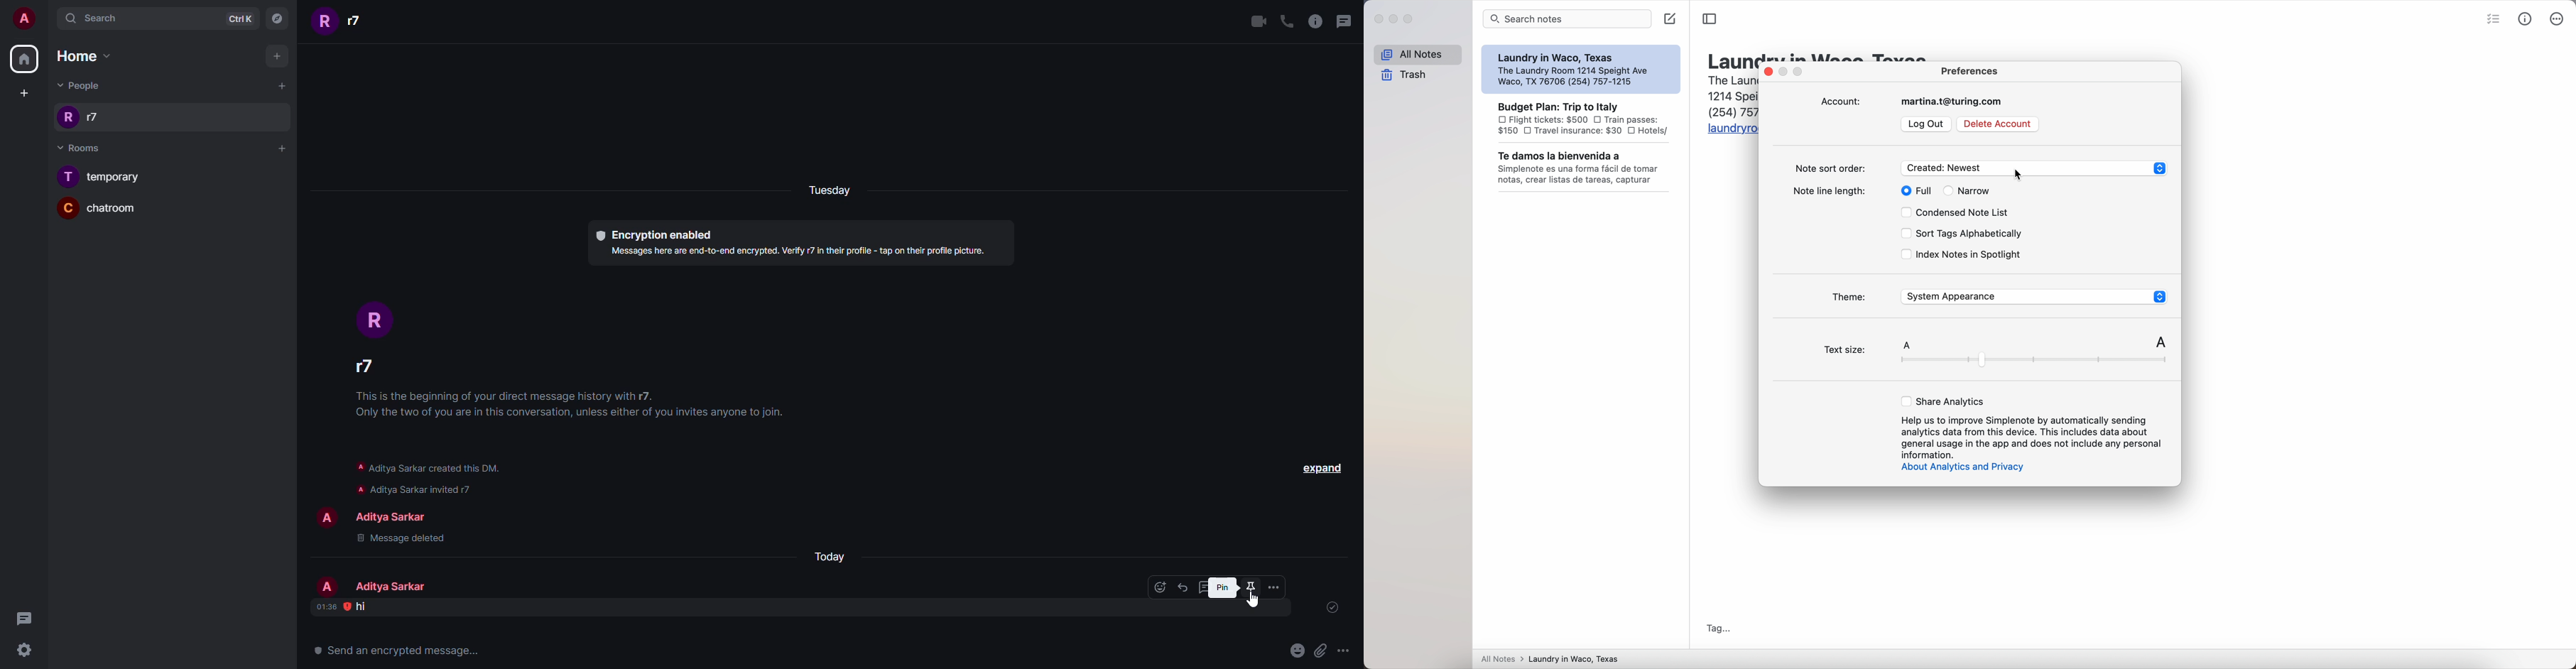  I want to click on note line length, so click(1833, 190).